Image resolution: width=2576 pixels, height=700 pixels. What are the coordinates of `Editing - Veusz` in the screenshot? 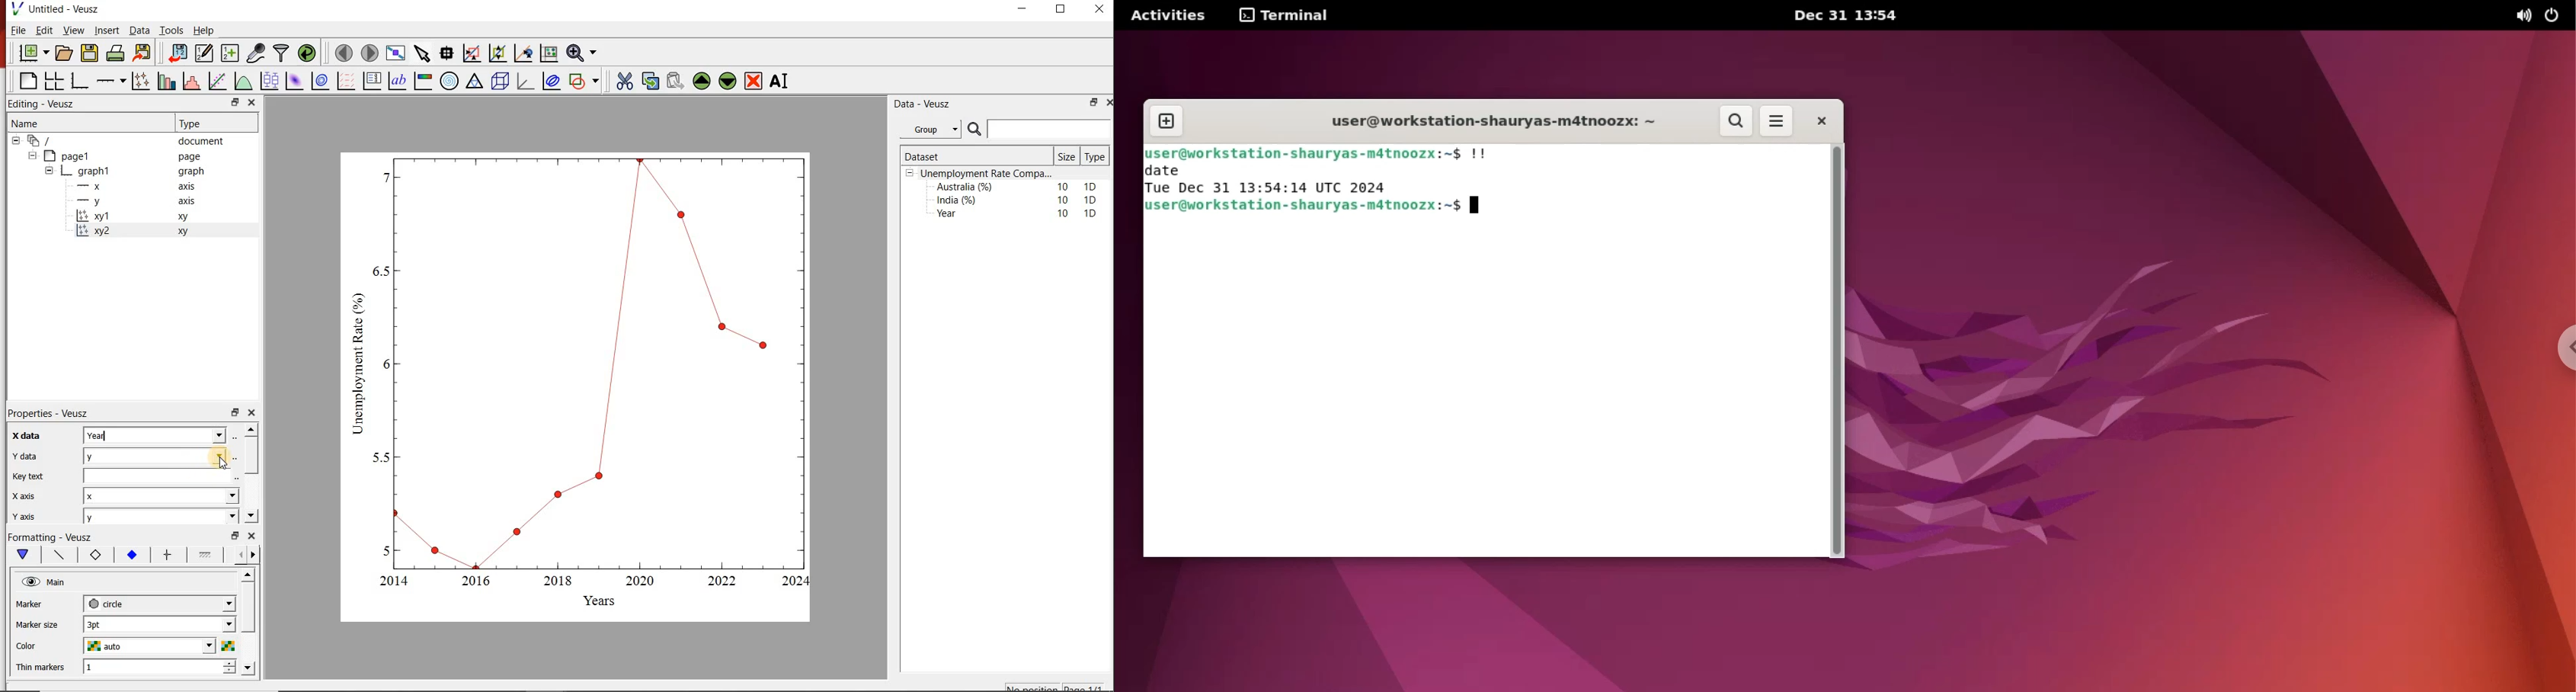 It's located at (44, 103).